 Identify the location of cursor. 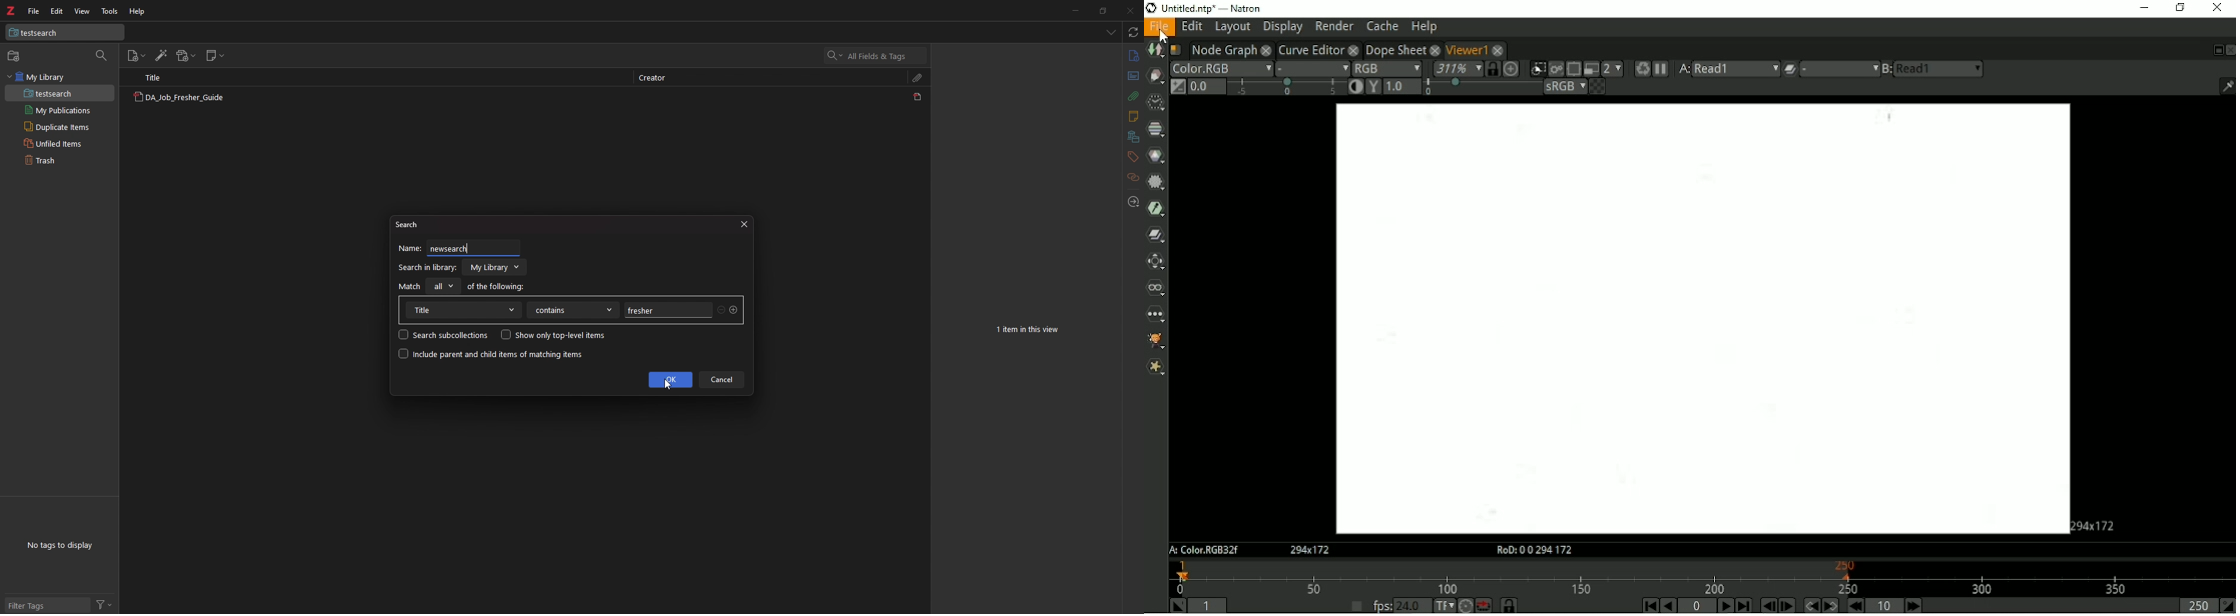
(668, 384).